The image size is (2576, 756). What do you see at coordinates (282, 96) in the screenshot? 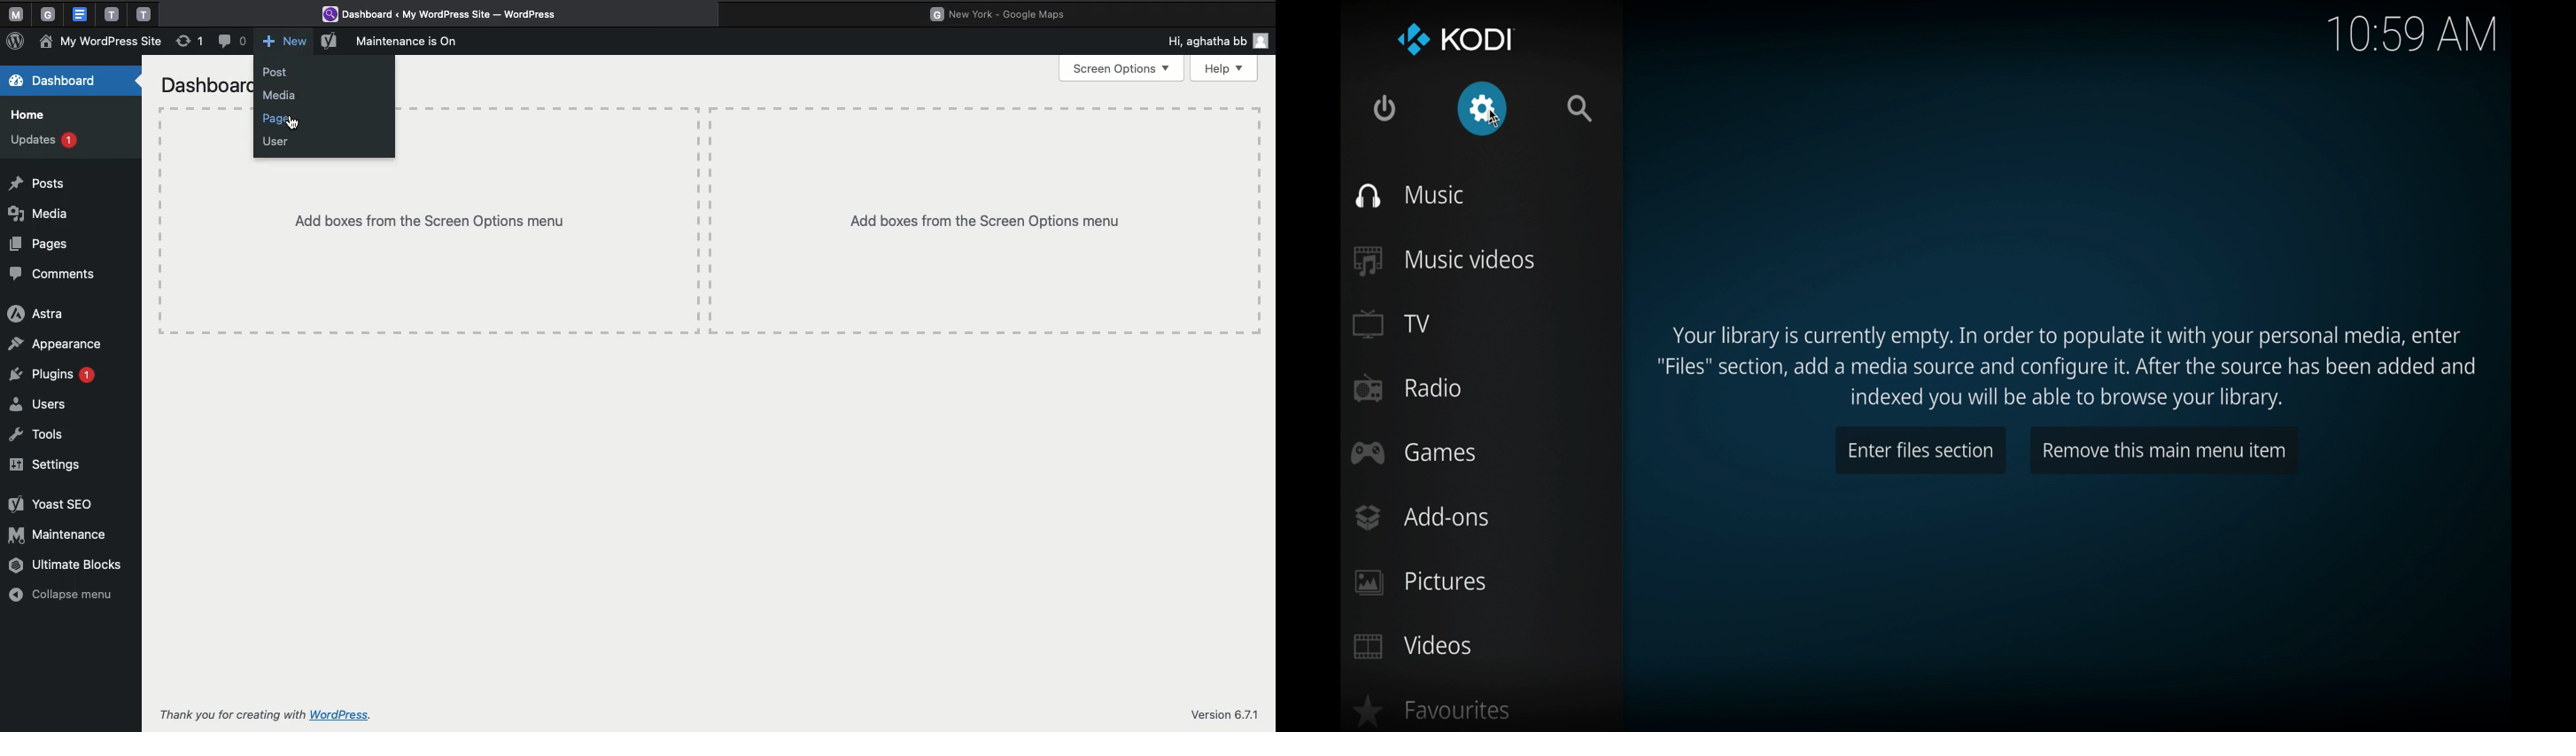
I see `Media` at bounding box center [282, 96].